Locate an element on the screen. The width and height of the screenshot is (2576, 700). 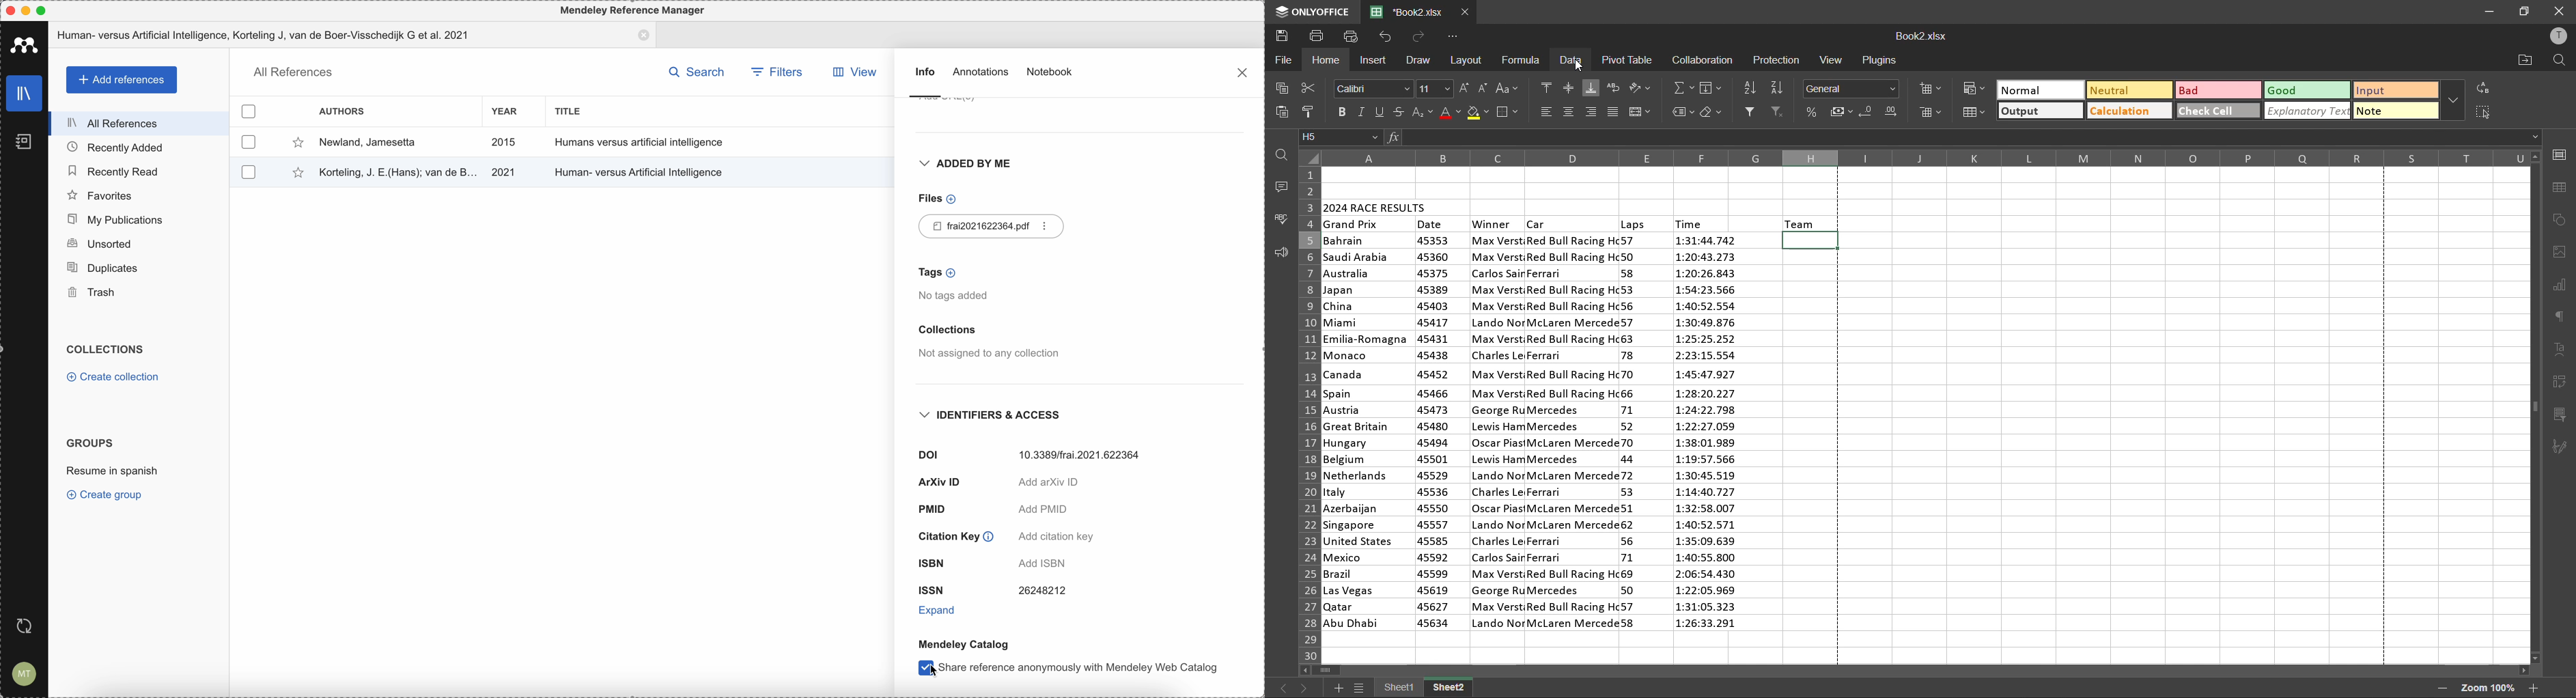
cut is located at coordinates (1306, 90).